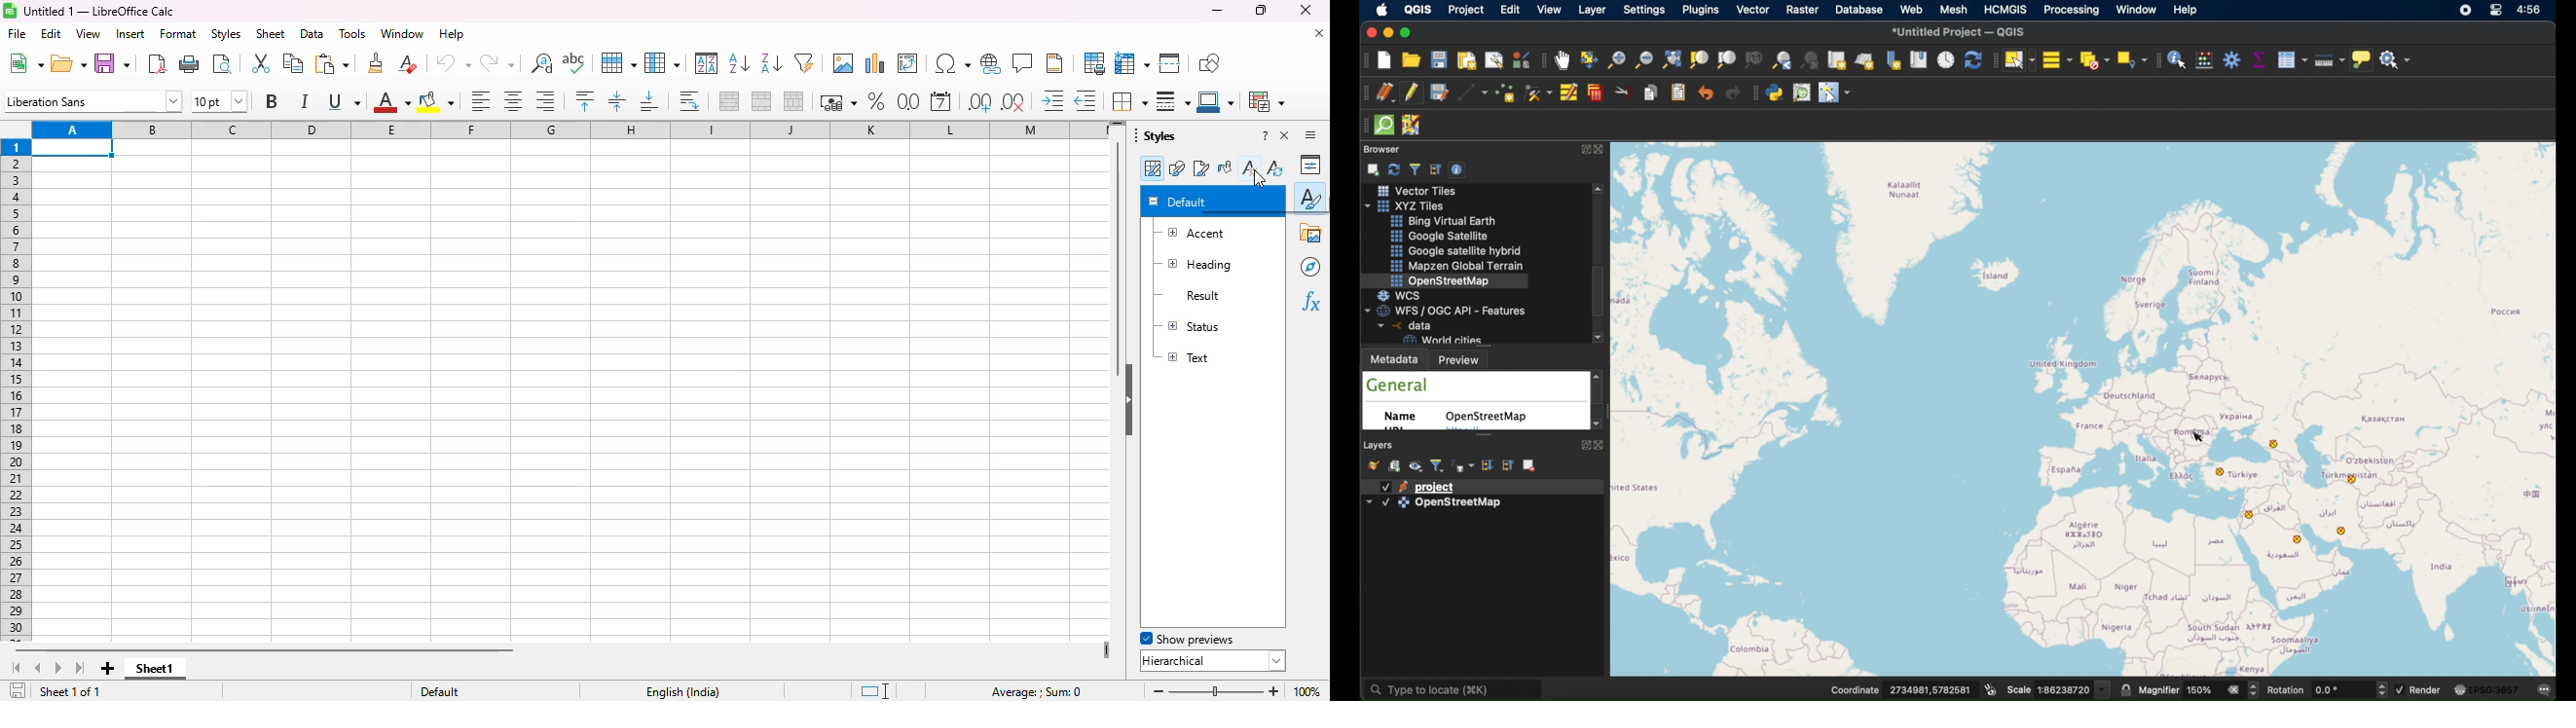 The width and height of the screenshot is (2576, 728). I want to click on save, so click(112, 63).